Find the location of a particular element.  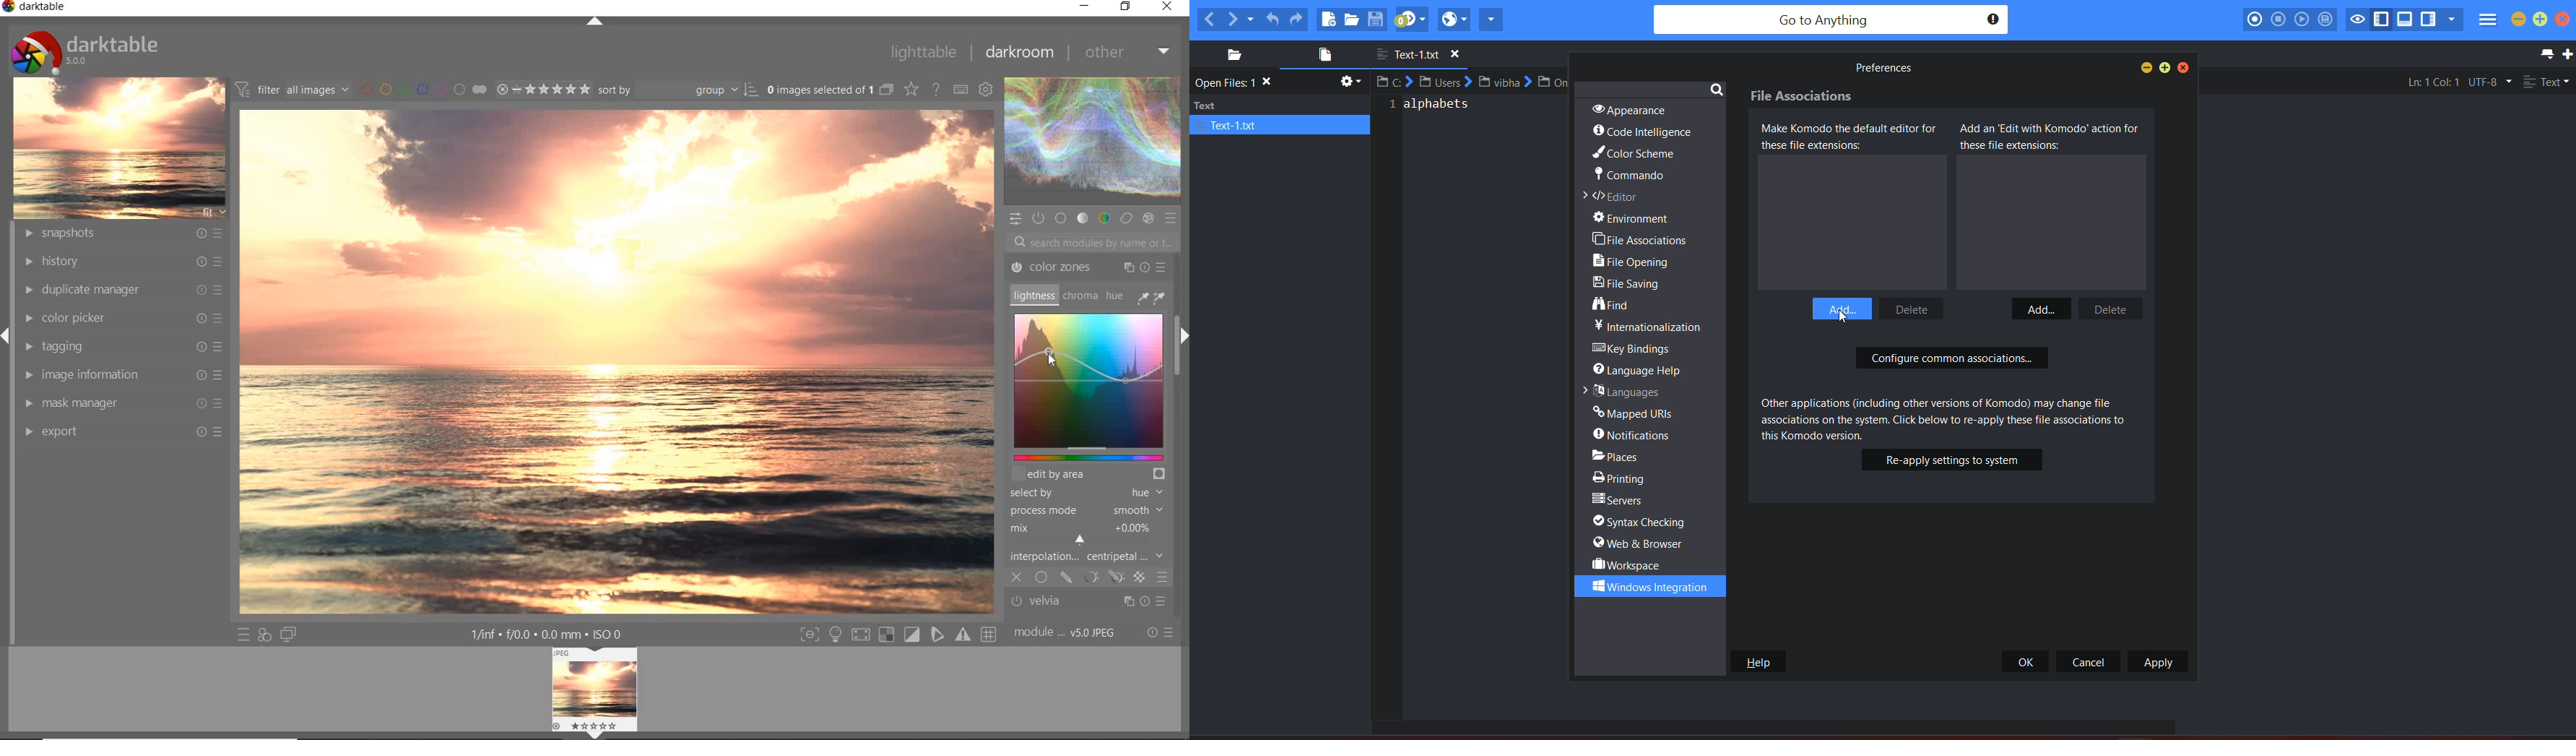

COLLAPSE GROUPED IMAGES is located at coordinates (886, 89).